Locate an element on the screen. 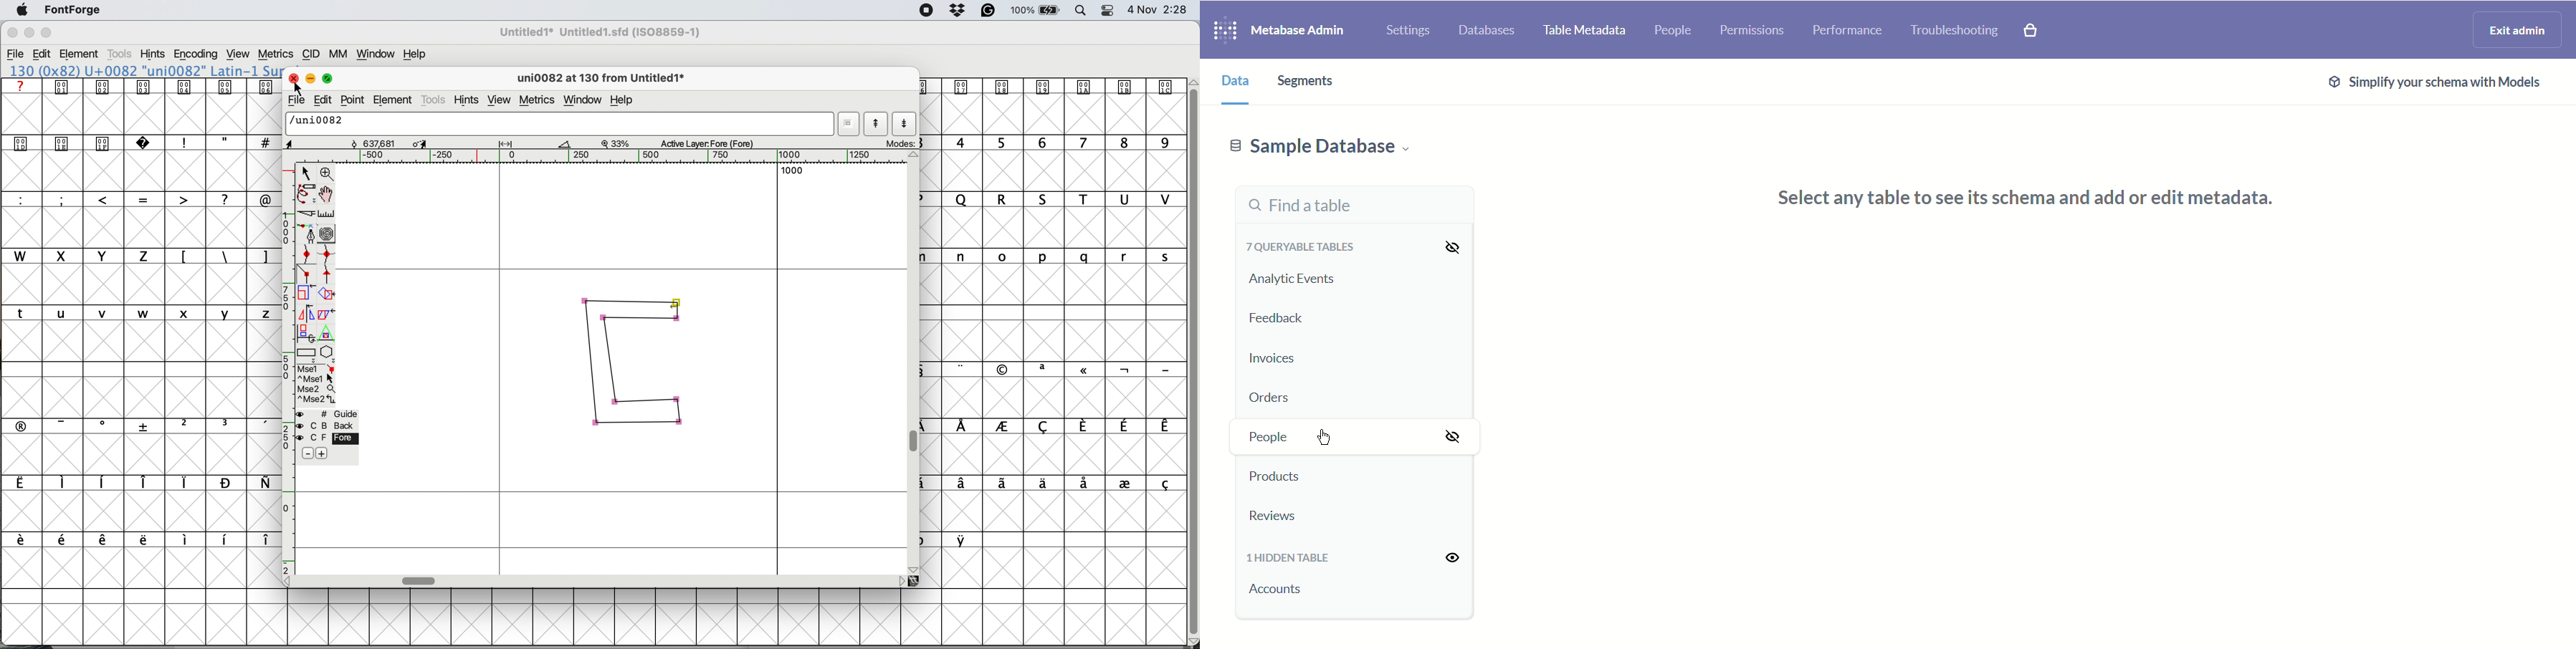 Image resolution: width=2576 pixels, height=672 pixels. Accounts is located at coordinates (1279, 597).